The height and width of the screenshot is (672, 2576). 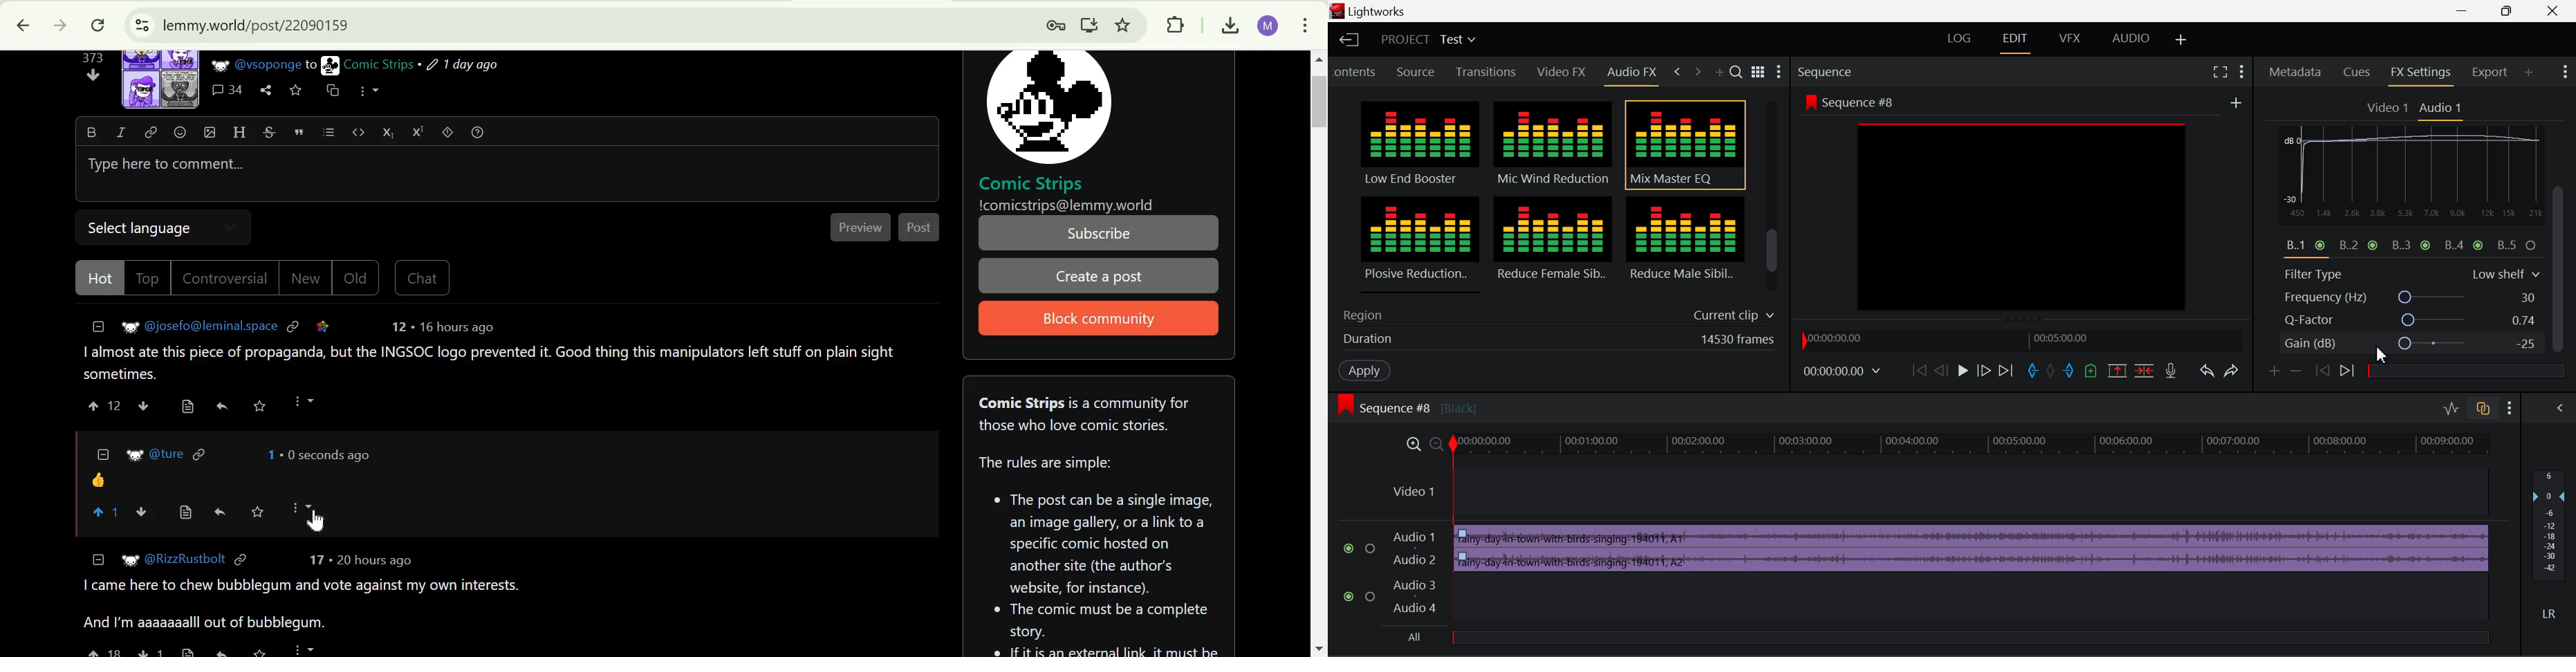 What do you see at coordinates (1067, 205) in the screenshot?
I see `!comicstrips@lemmy.world` at bounding box center [1067, 205].